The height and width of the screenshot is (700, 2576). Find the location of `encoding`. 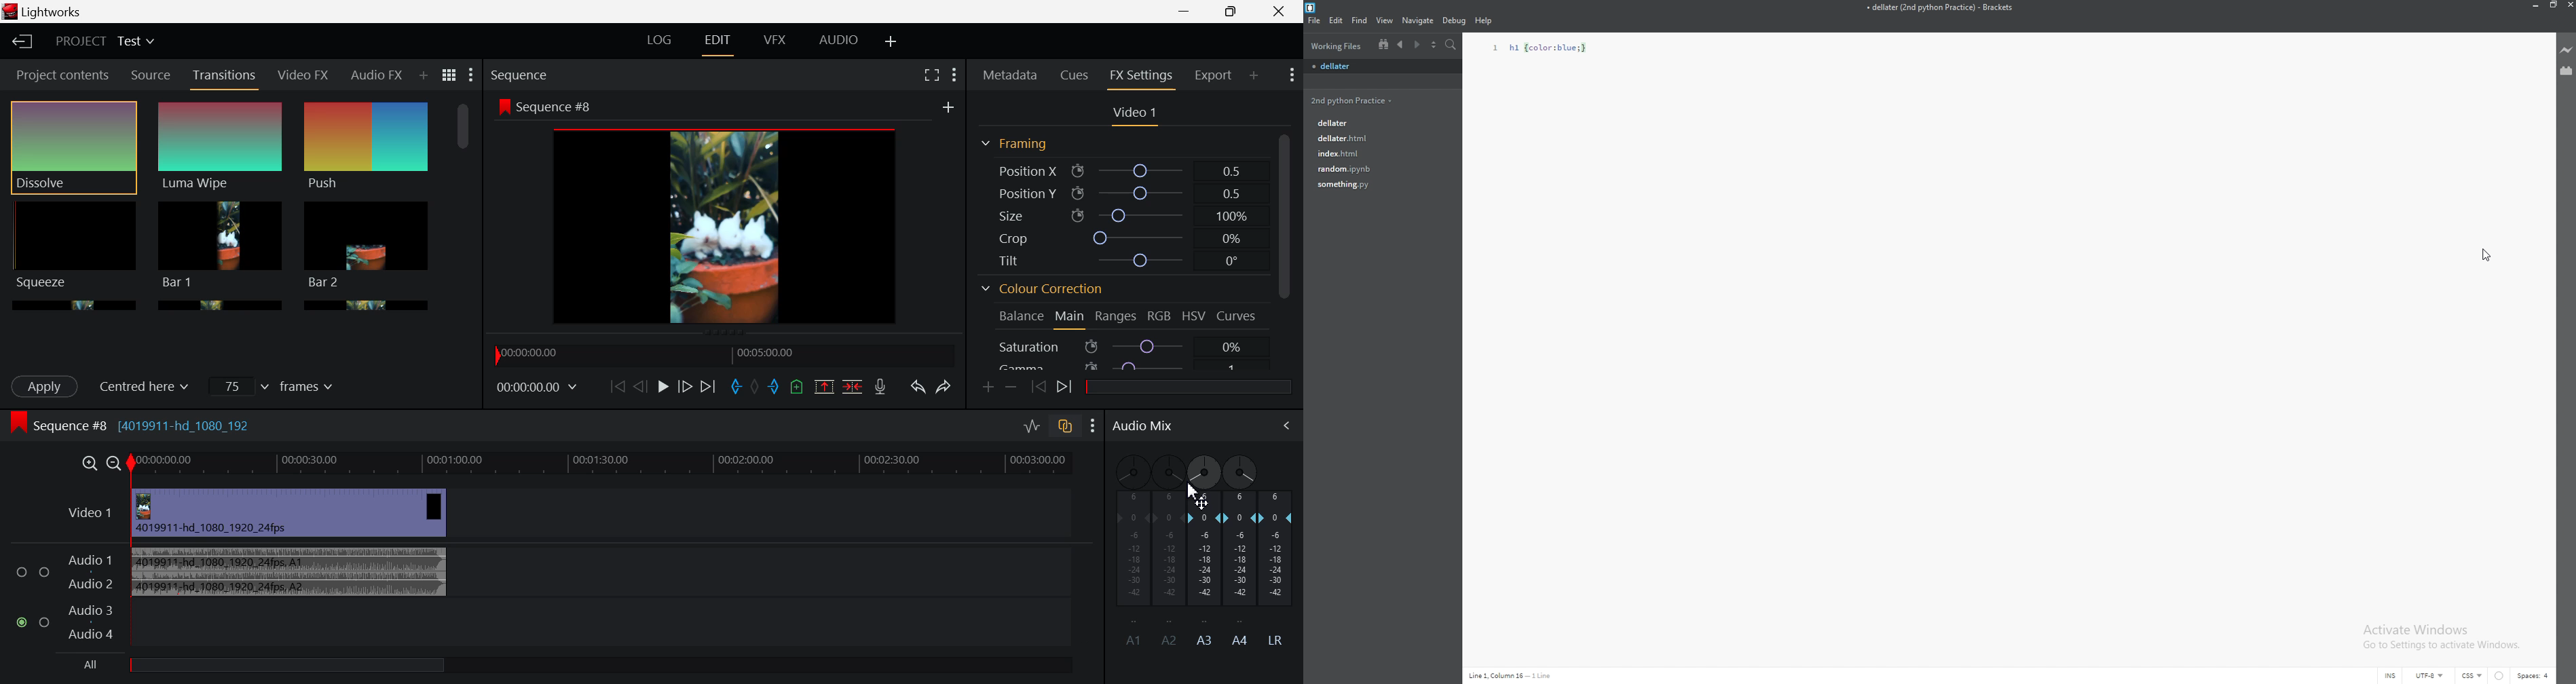

encoding is located at coordinates (2419, 675).